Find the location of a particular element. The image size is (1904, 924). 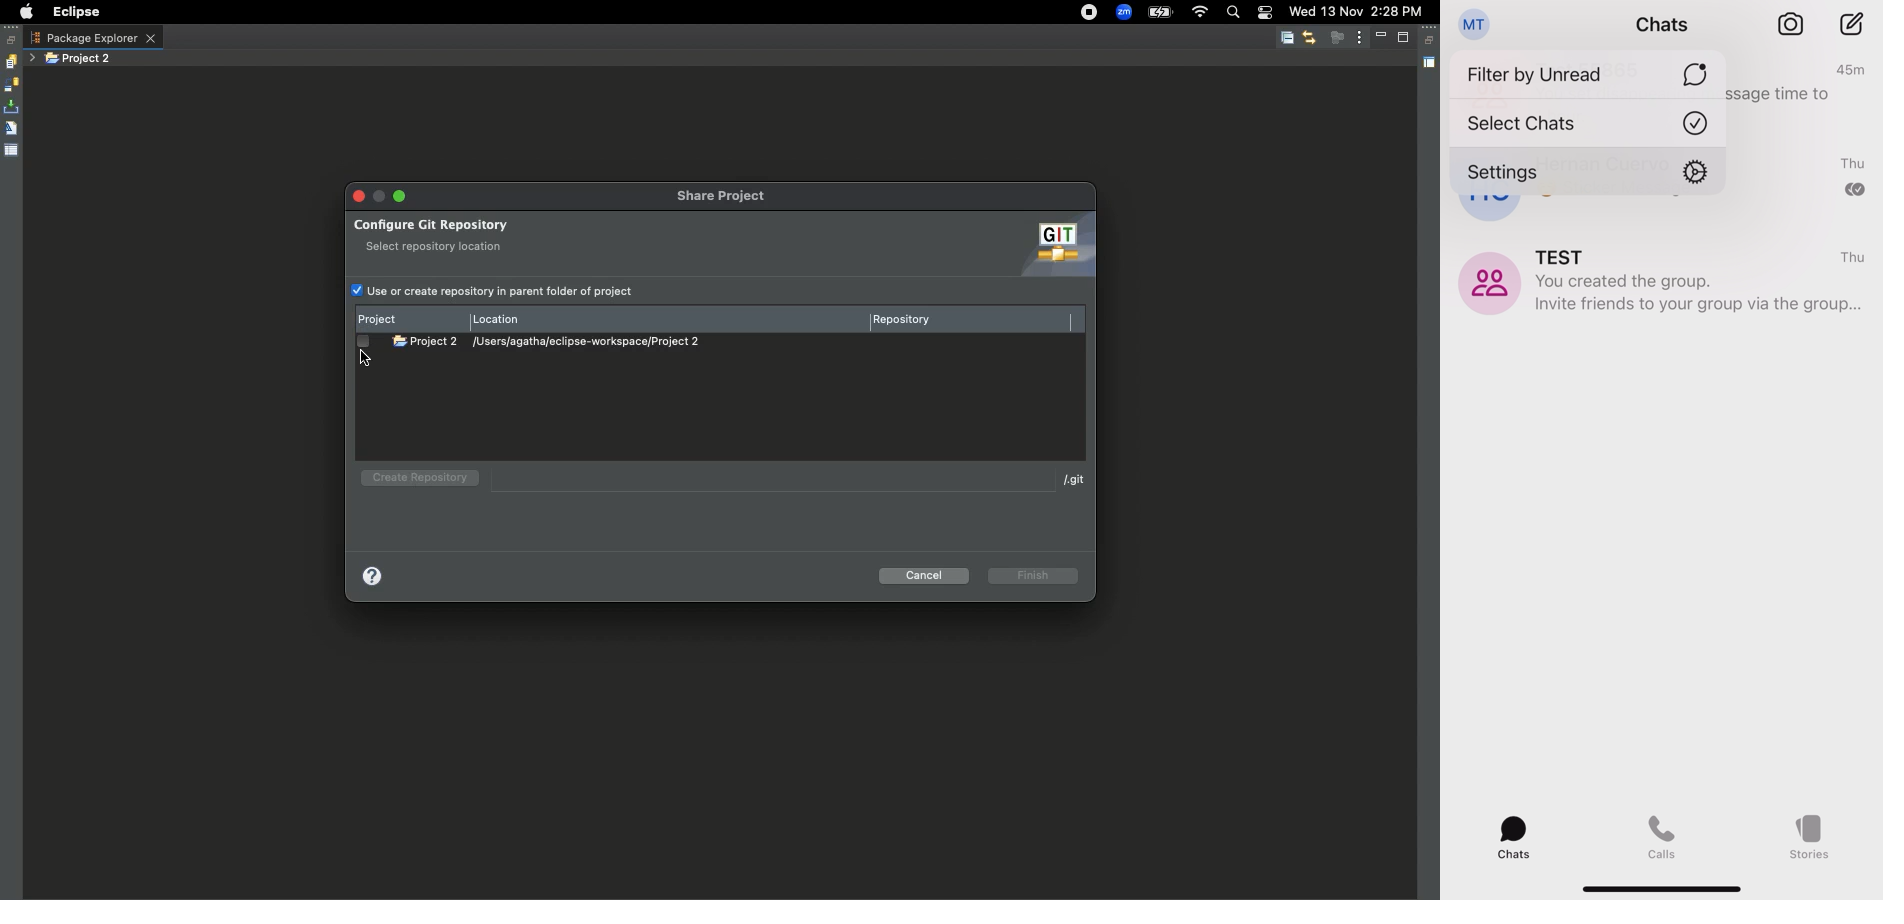

Git reflog is located at coordinates (11, 130).